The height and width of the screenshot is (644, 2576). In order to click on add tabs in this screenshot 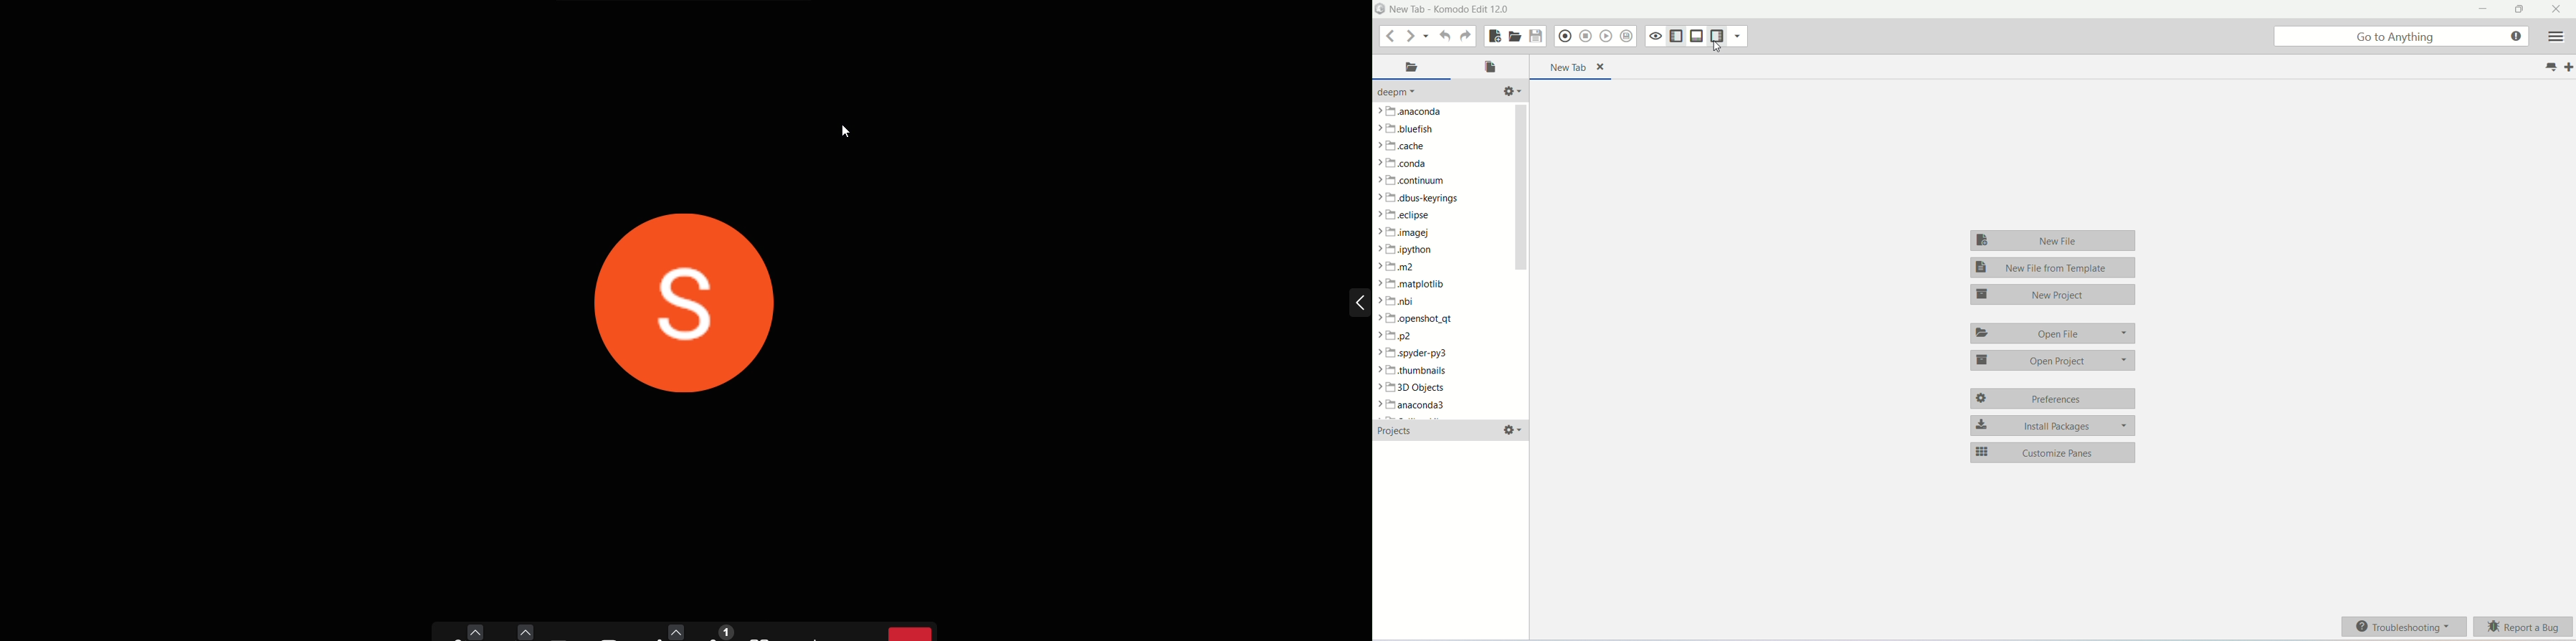, I will do `click(2569, 67)`.